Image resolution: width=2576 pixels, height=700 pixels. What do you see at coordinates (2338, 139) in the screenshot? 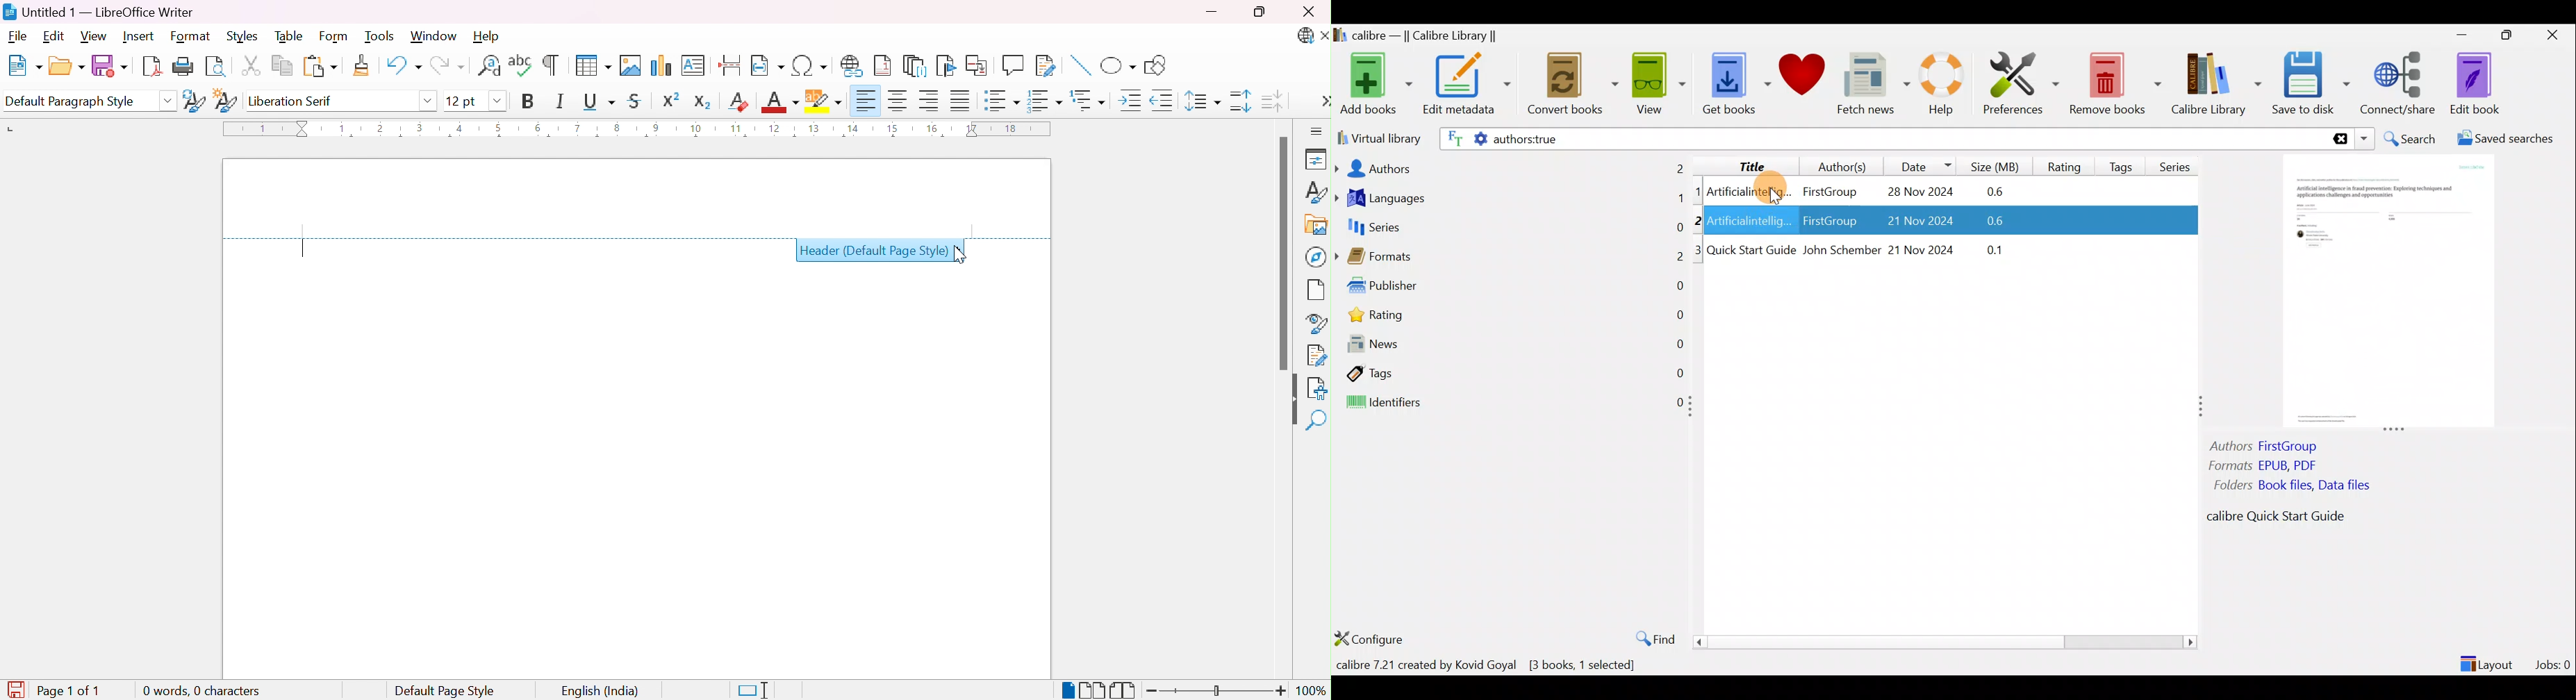
I see `Clear search result` at bounding box center [2338, 139].